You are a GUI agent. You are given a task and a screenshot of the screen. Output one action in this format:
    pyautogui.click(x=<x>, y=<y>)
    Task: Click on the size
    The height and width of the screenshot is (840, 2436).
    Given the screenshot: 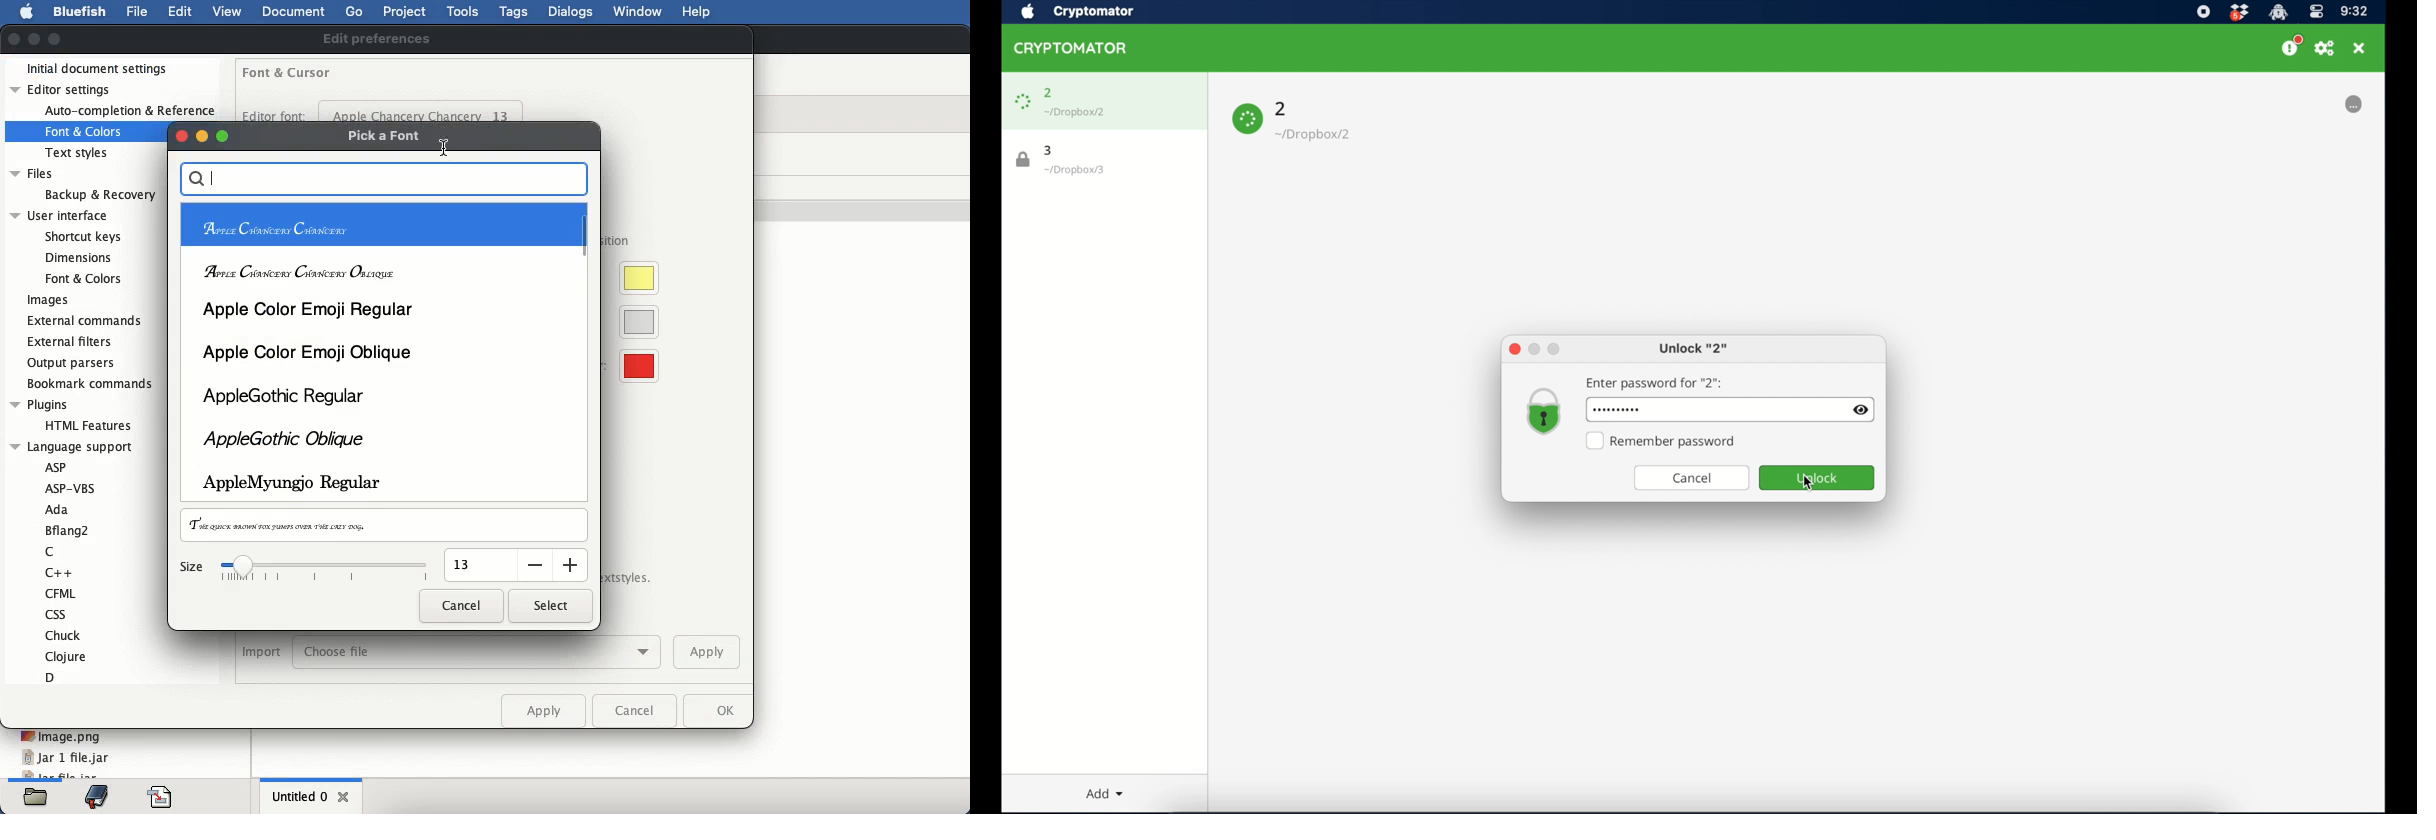 What is the action you would take?
    pyautogui.click(x=309, y=570)
    